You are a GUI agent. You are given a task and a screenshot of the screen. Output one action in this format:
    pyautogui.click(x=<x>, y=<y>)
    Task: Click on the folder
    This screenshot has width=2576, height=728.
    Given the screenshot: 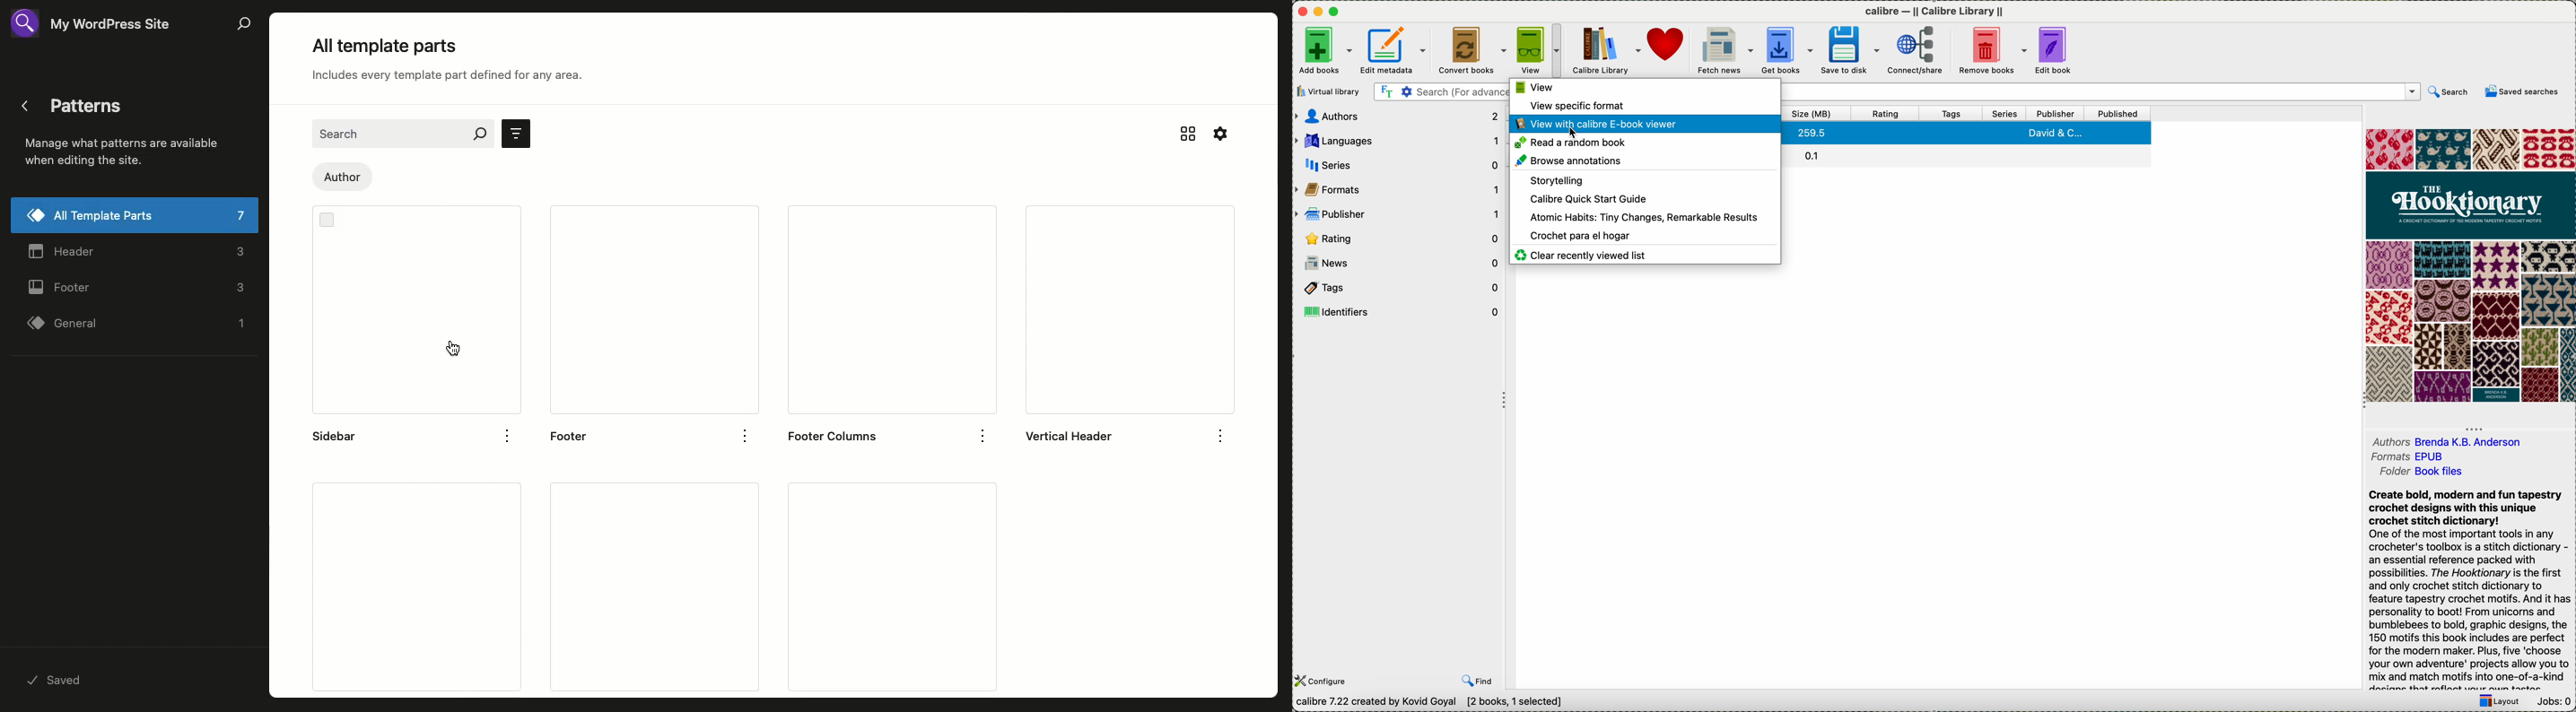 What is the action you would take?
    pyautogui.click(x=2420, y=475)
    